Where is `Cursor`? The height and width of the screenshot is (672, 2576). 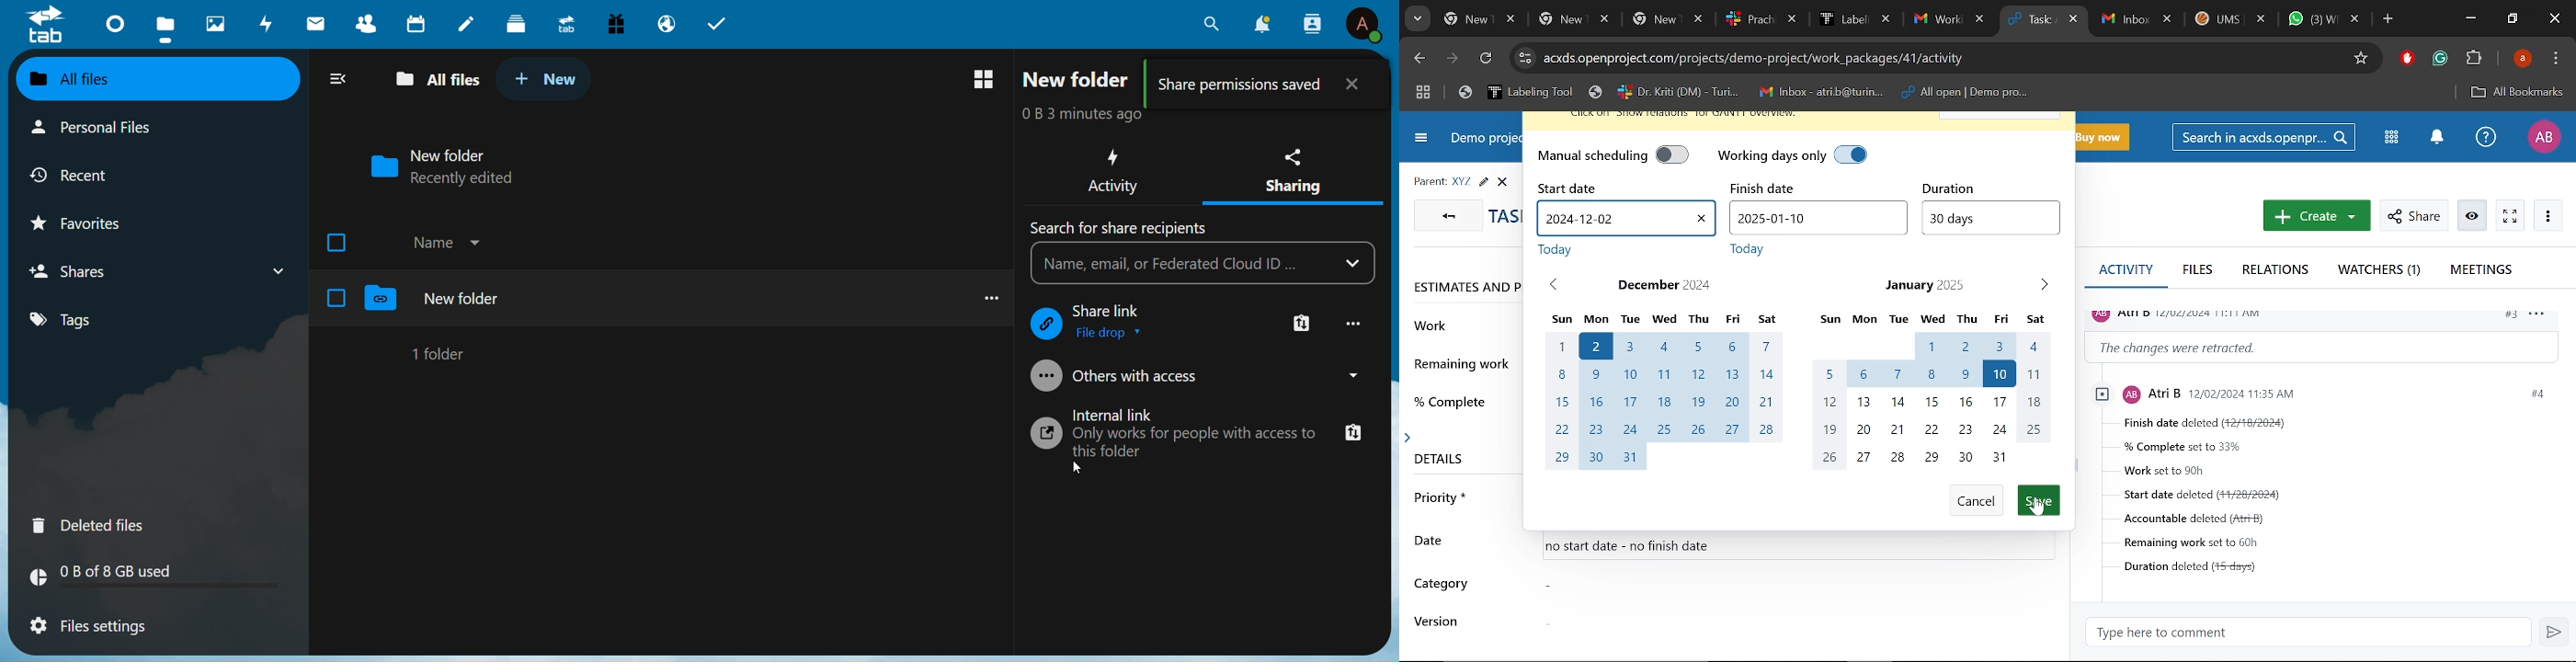
Cursor is located at coordinates (1079, 469).